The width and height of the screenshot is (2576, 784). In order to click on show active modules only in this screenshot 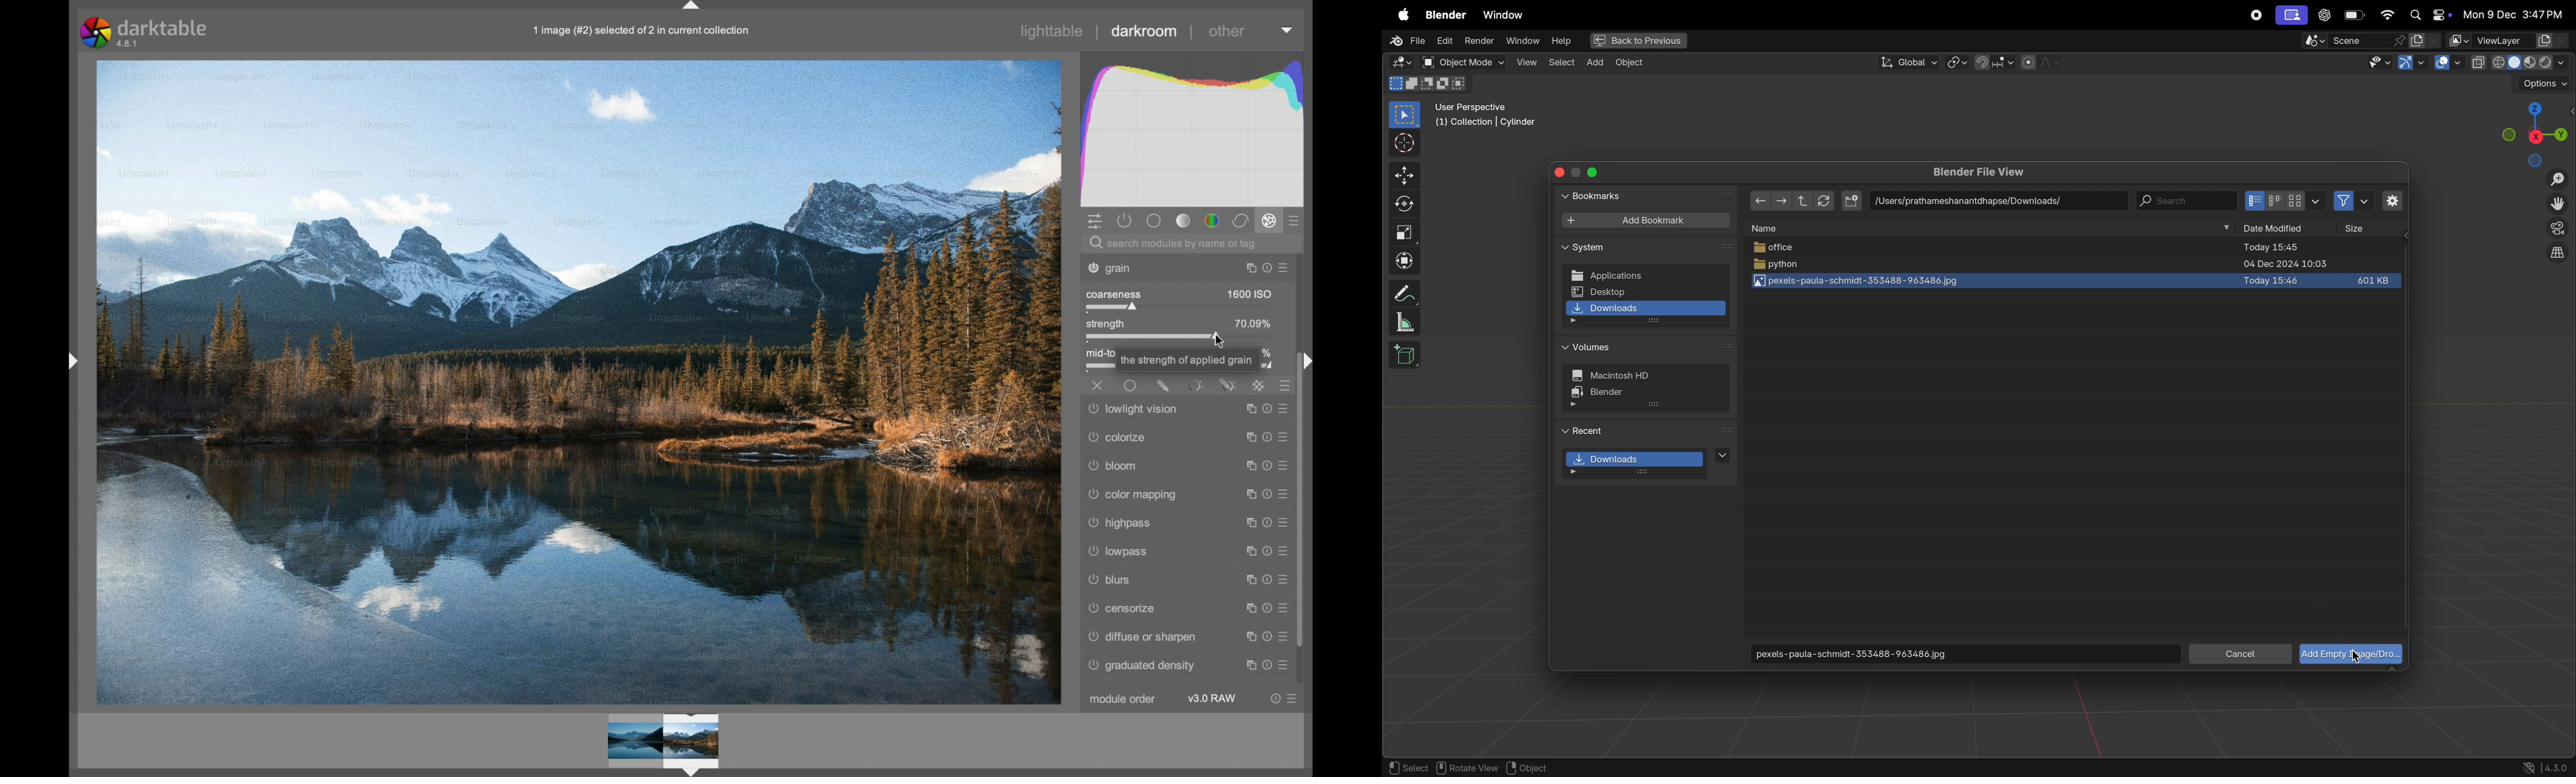, I will do `click(1125, 222)`.